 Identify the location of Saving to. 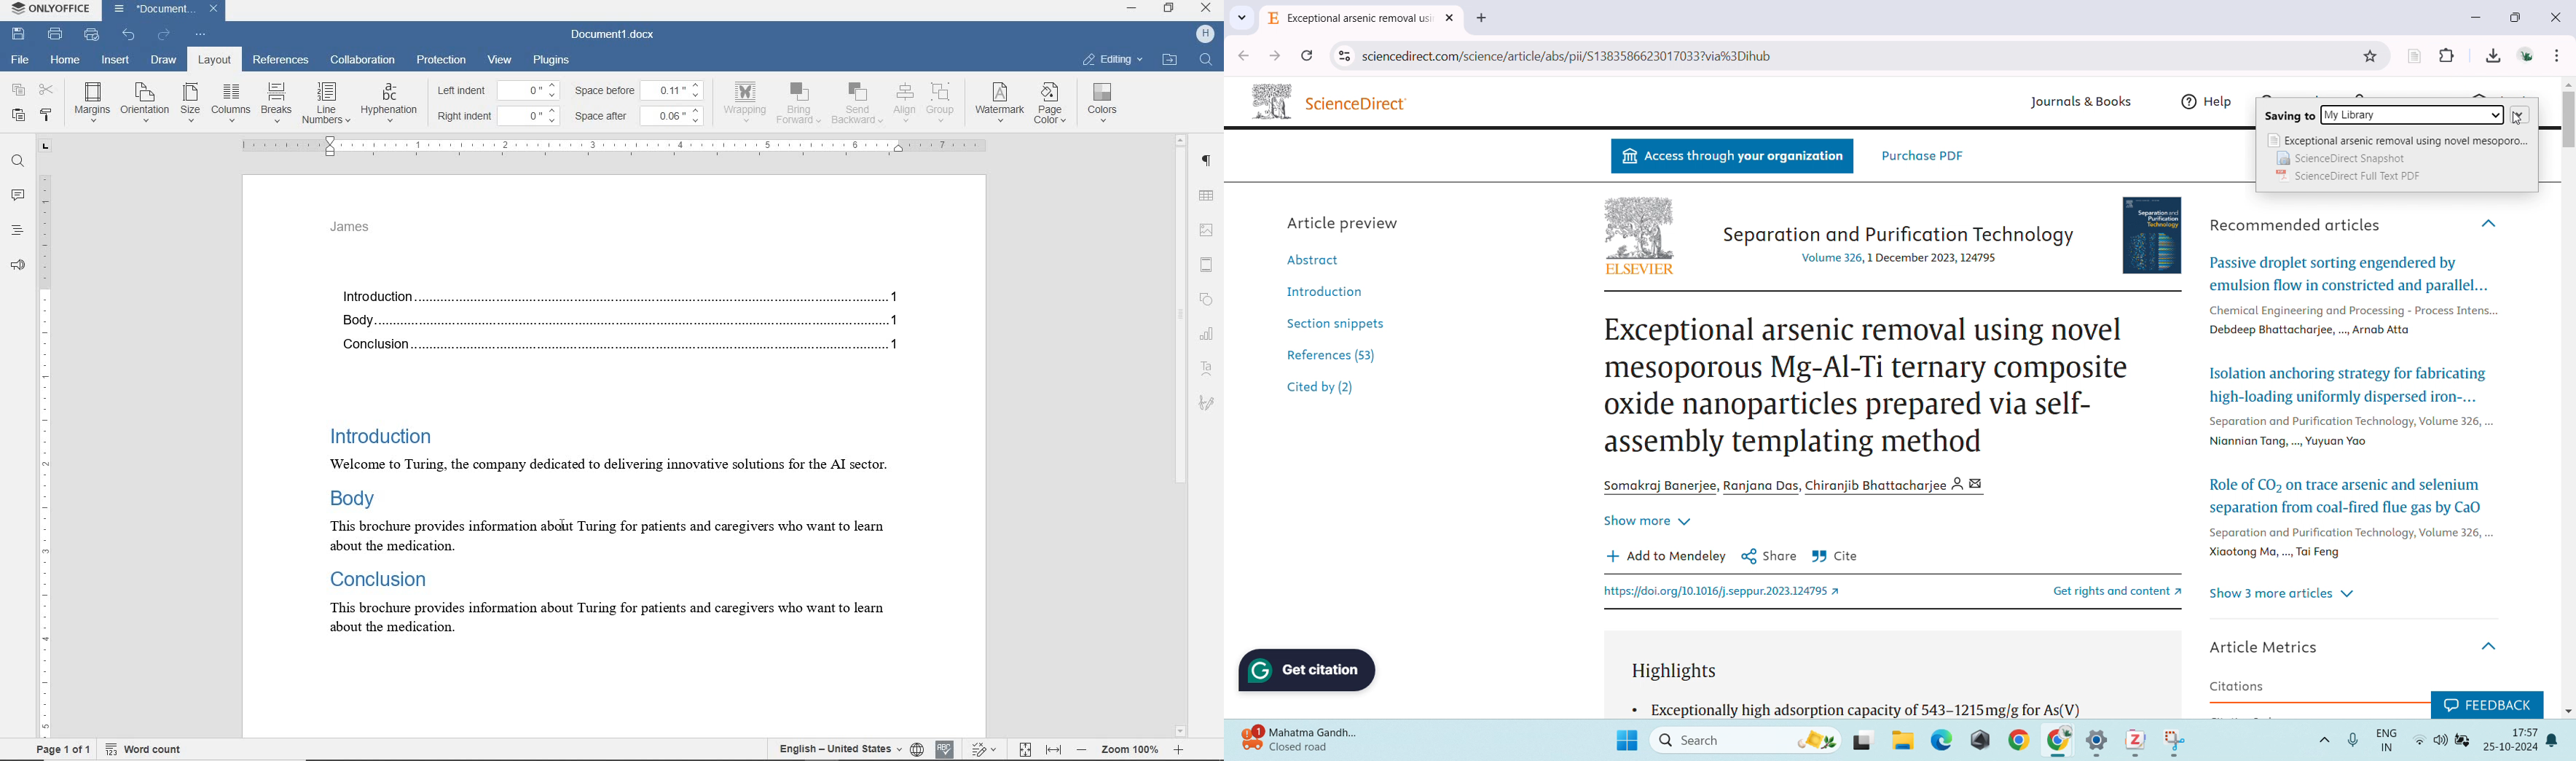
(2289, 117).